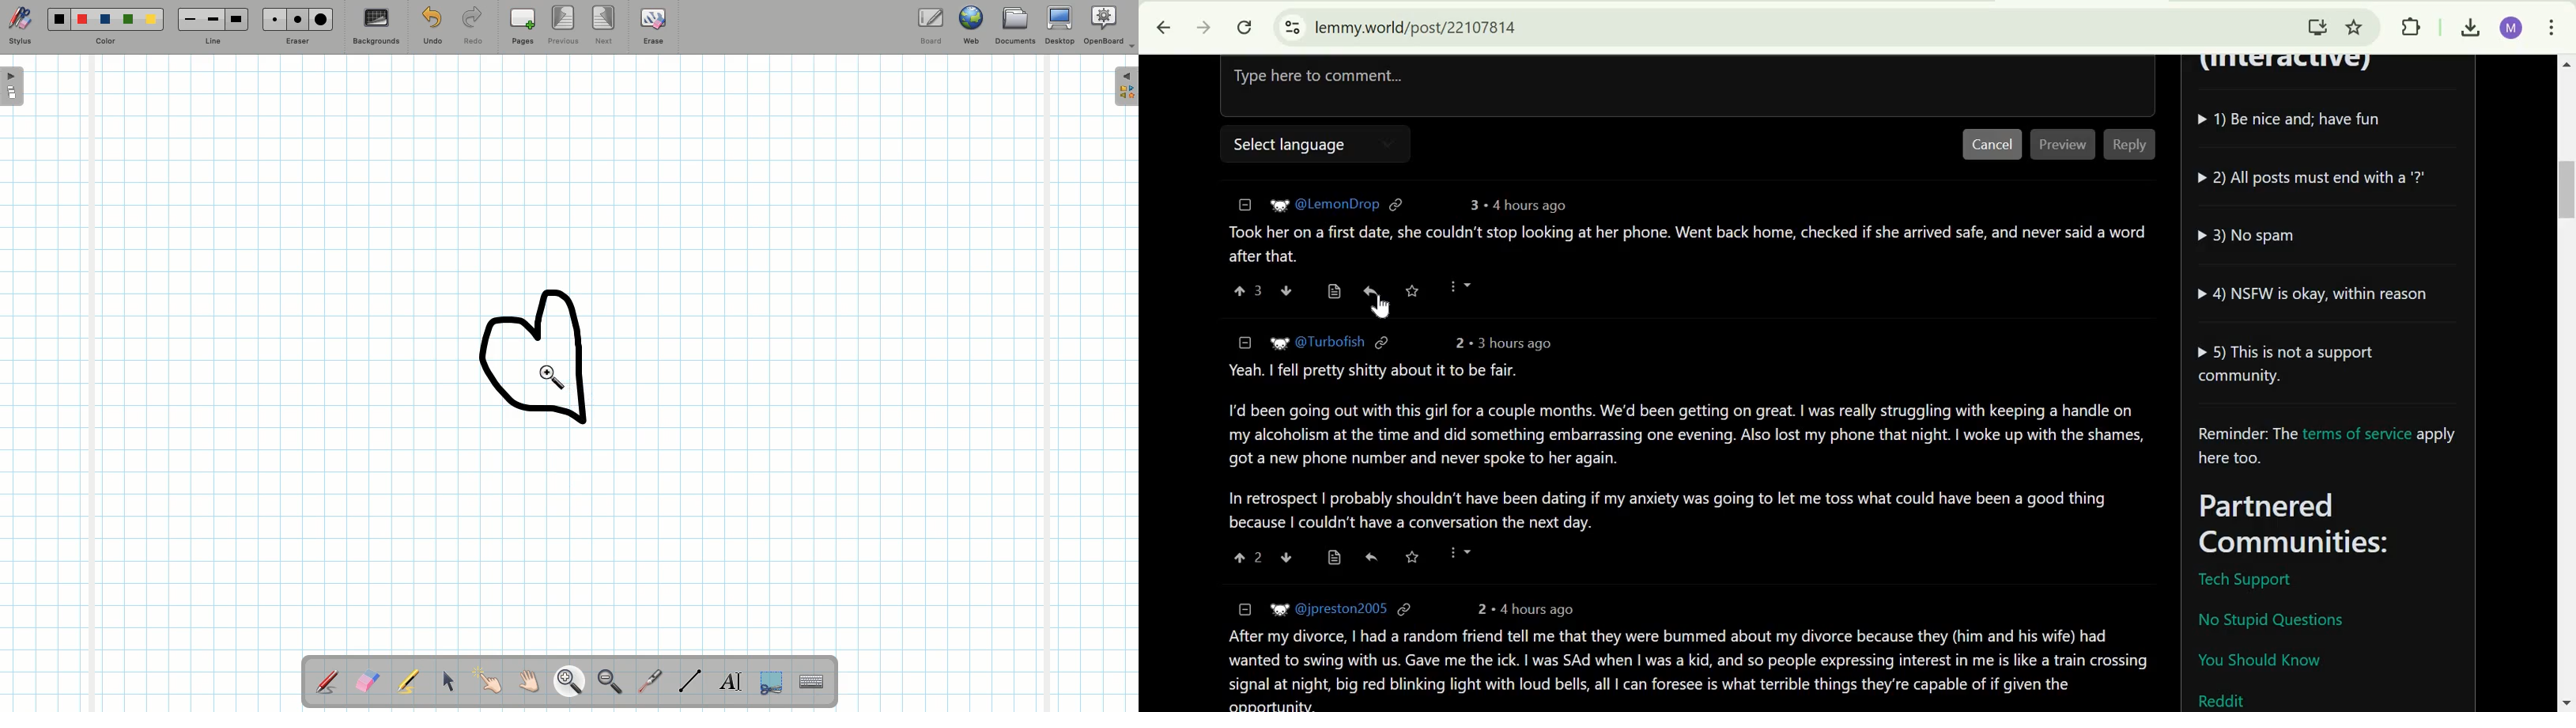 Image resolution: width=2576 pixels, height=728 pixels. What do you see at coordinates (1126, 87) in the screenshot?
I see `Expand folder` at bounding box center [1126, 87].